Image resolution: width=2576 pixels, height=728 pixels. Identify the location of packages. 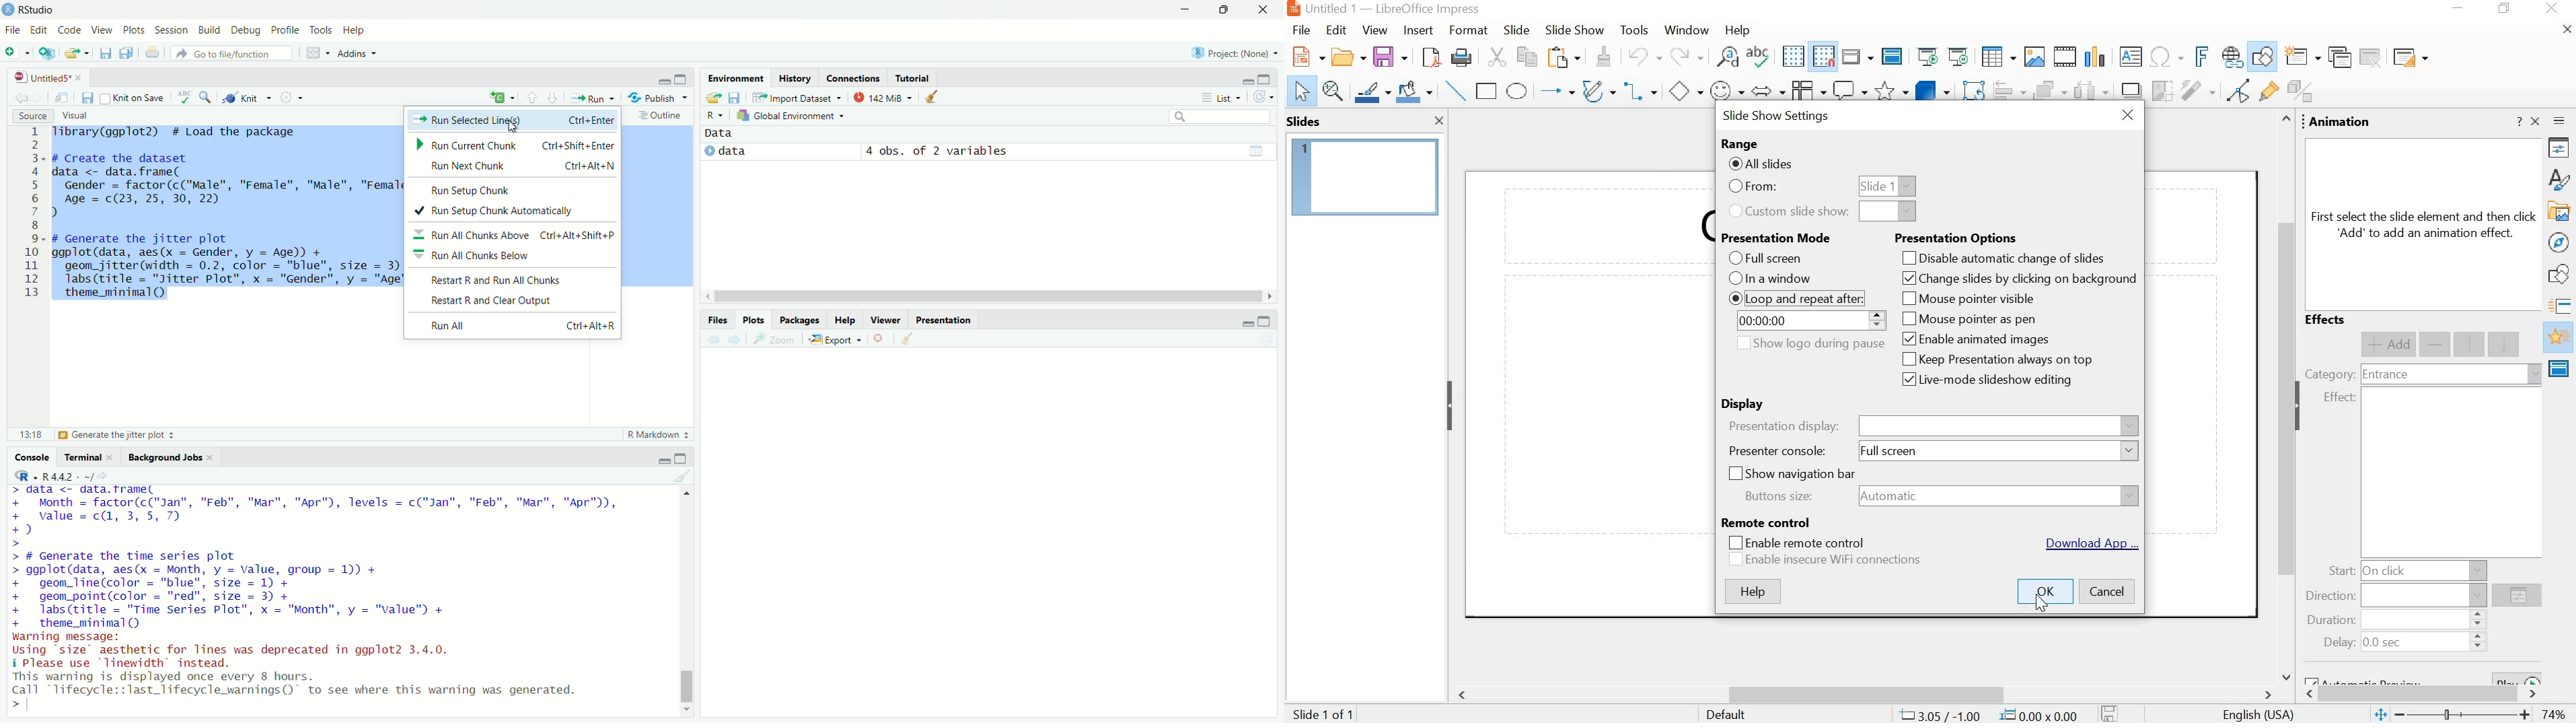
(800, 320).